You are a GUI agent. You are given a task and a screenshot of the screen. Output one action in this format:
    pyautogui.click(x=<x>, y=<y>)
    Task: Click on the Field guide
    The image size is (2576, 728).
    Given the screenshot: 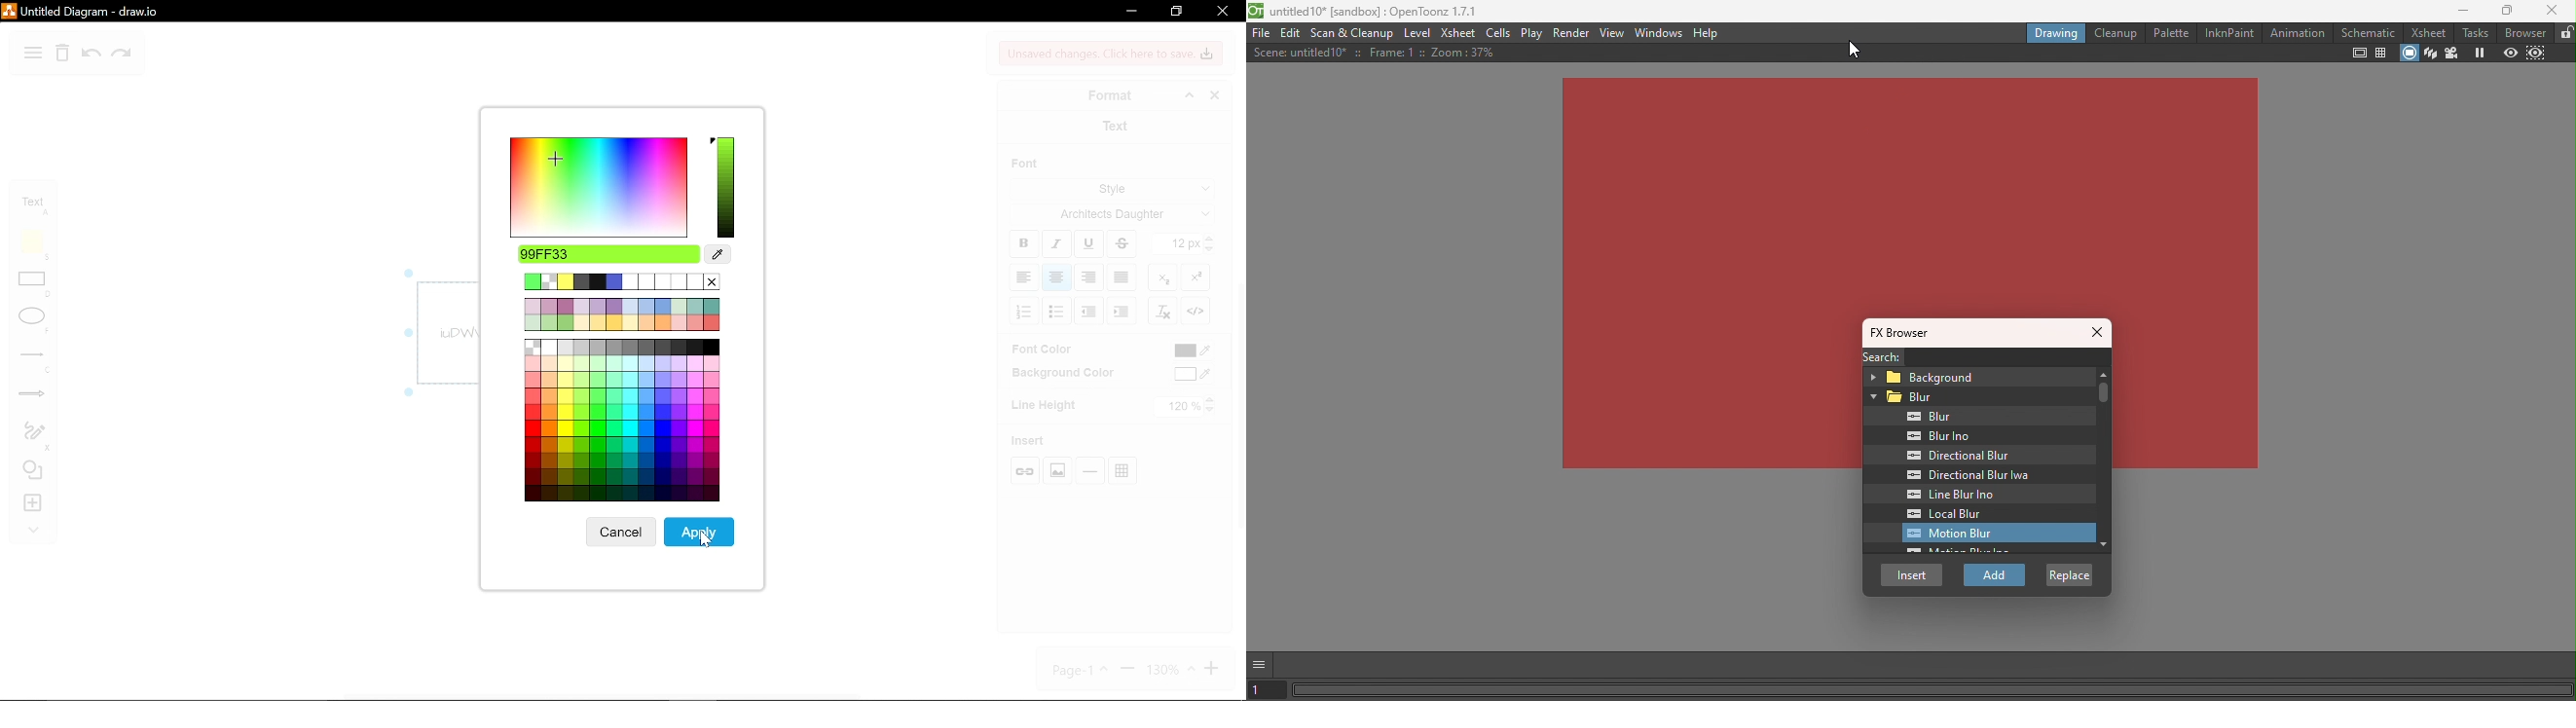 What is the action you would take?
    pyautogui.click(x=2379, y=55)
    